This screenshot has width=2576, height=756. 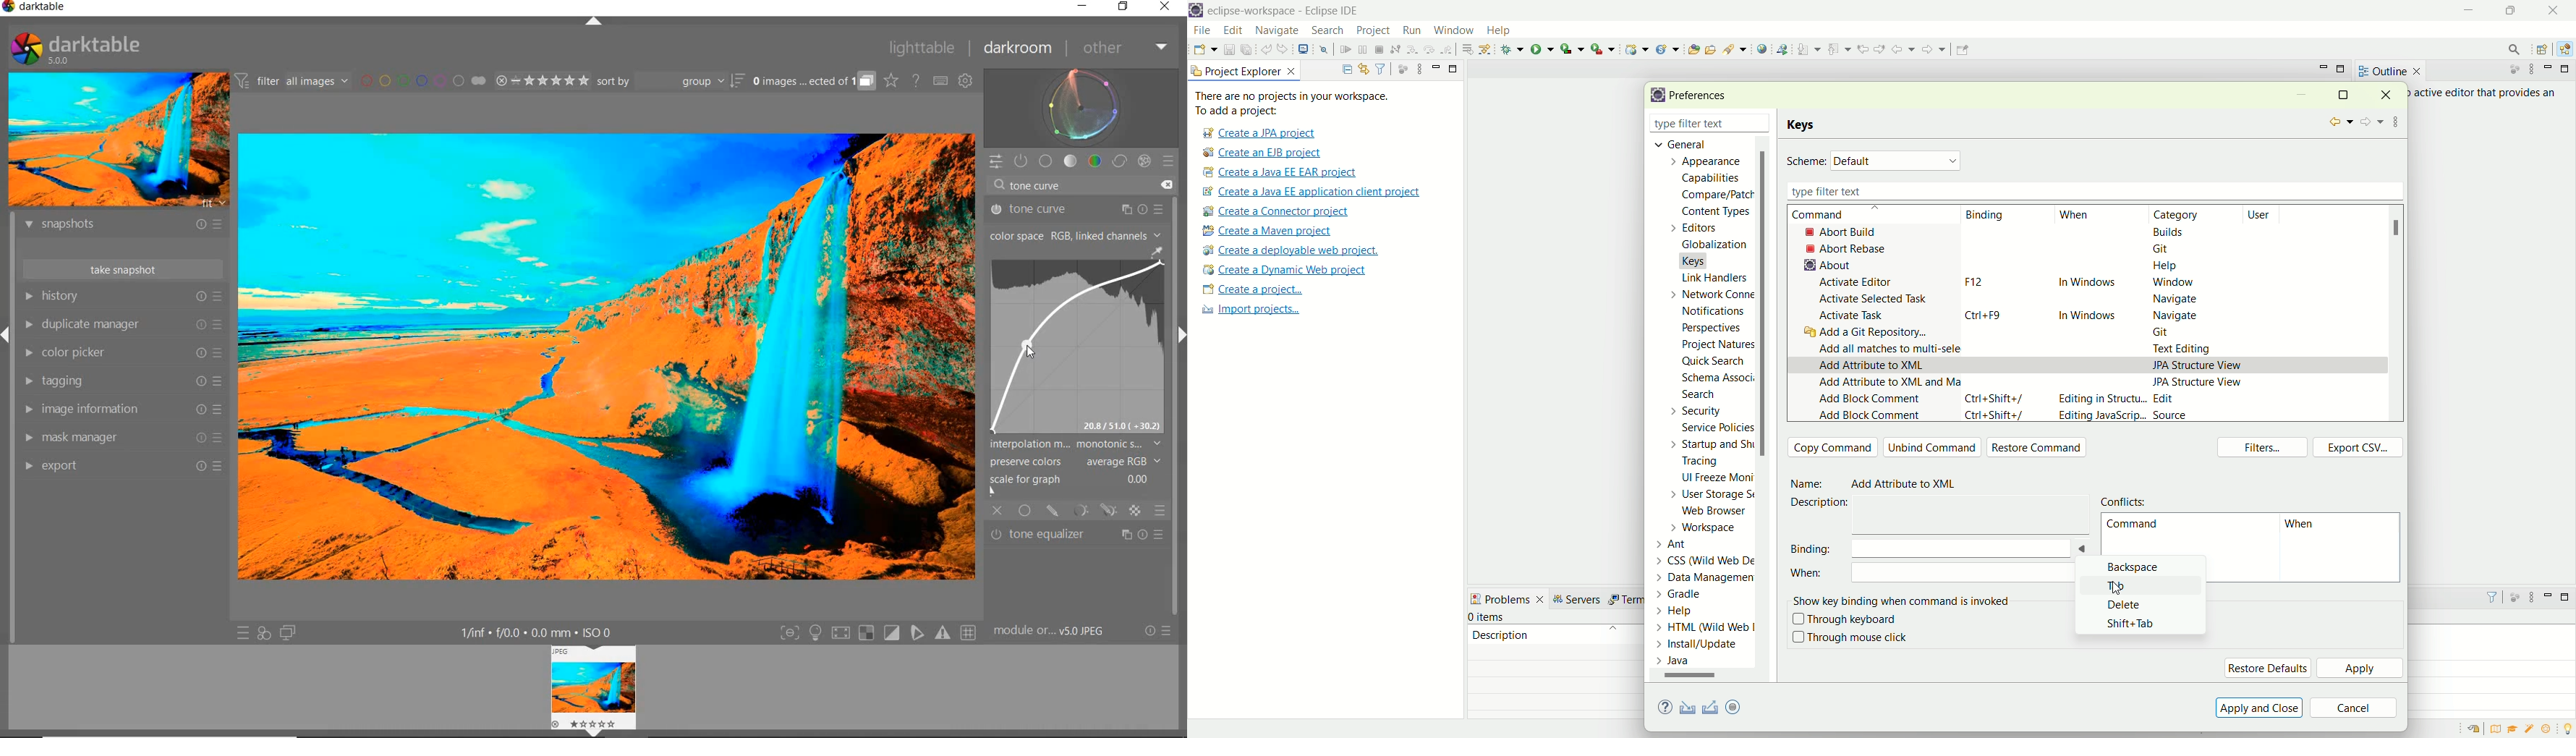 What do you see at coordinates (1281, 172) in the screenshot?
I see `create a Java EE EAR project` at bounding box center [1281, 172].